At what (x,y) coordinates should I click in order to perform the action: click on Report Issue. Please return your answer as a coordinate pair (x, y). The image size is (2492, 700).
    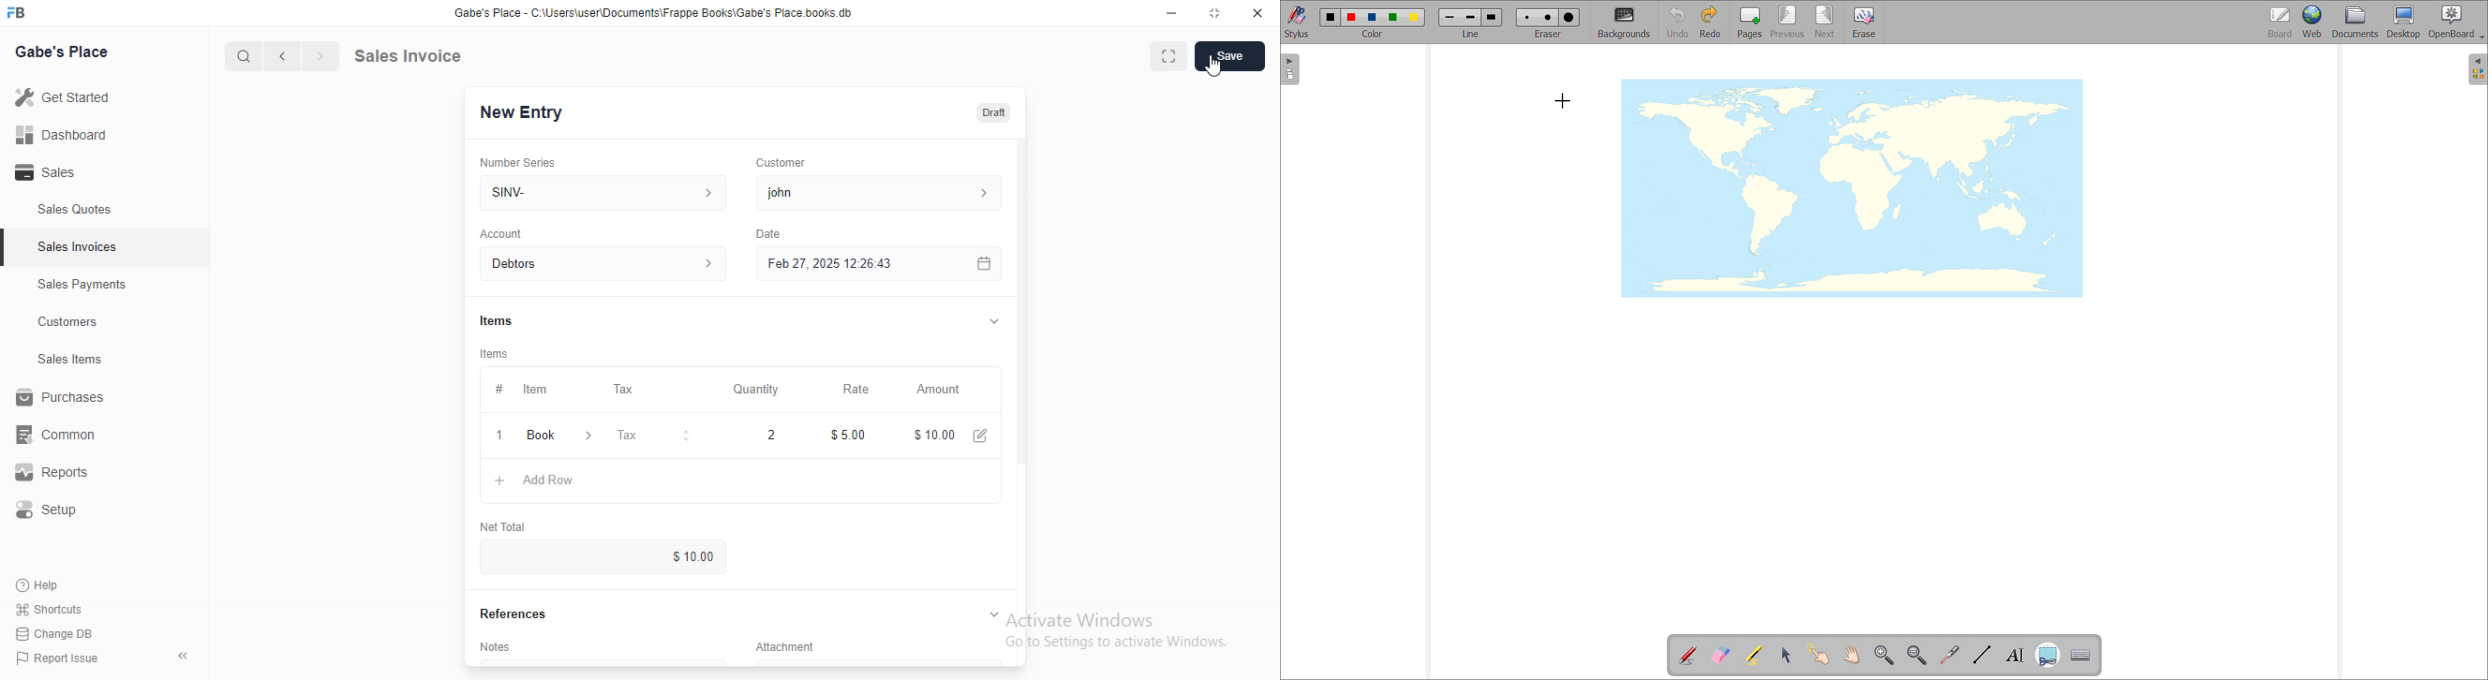
    Looking at the image, I should click on (61, 660).